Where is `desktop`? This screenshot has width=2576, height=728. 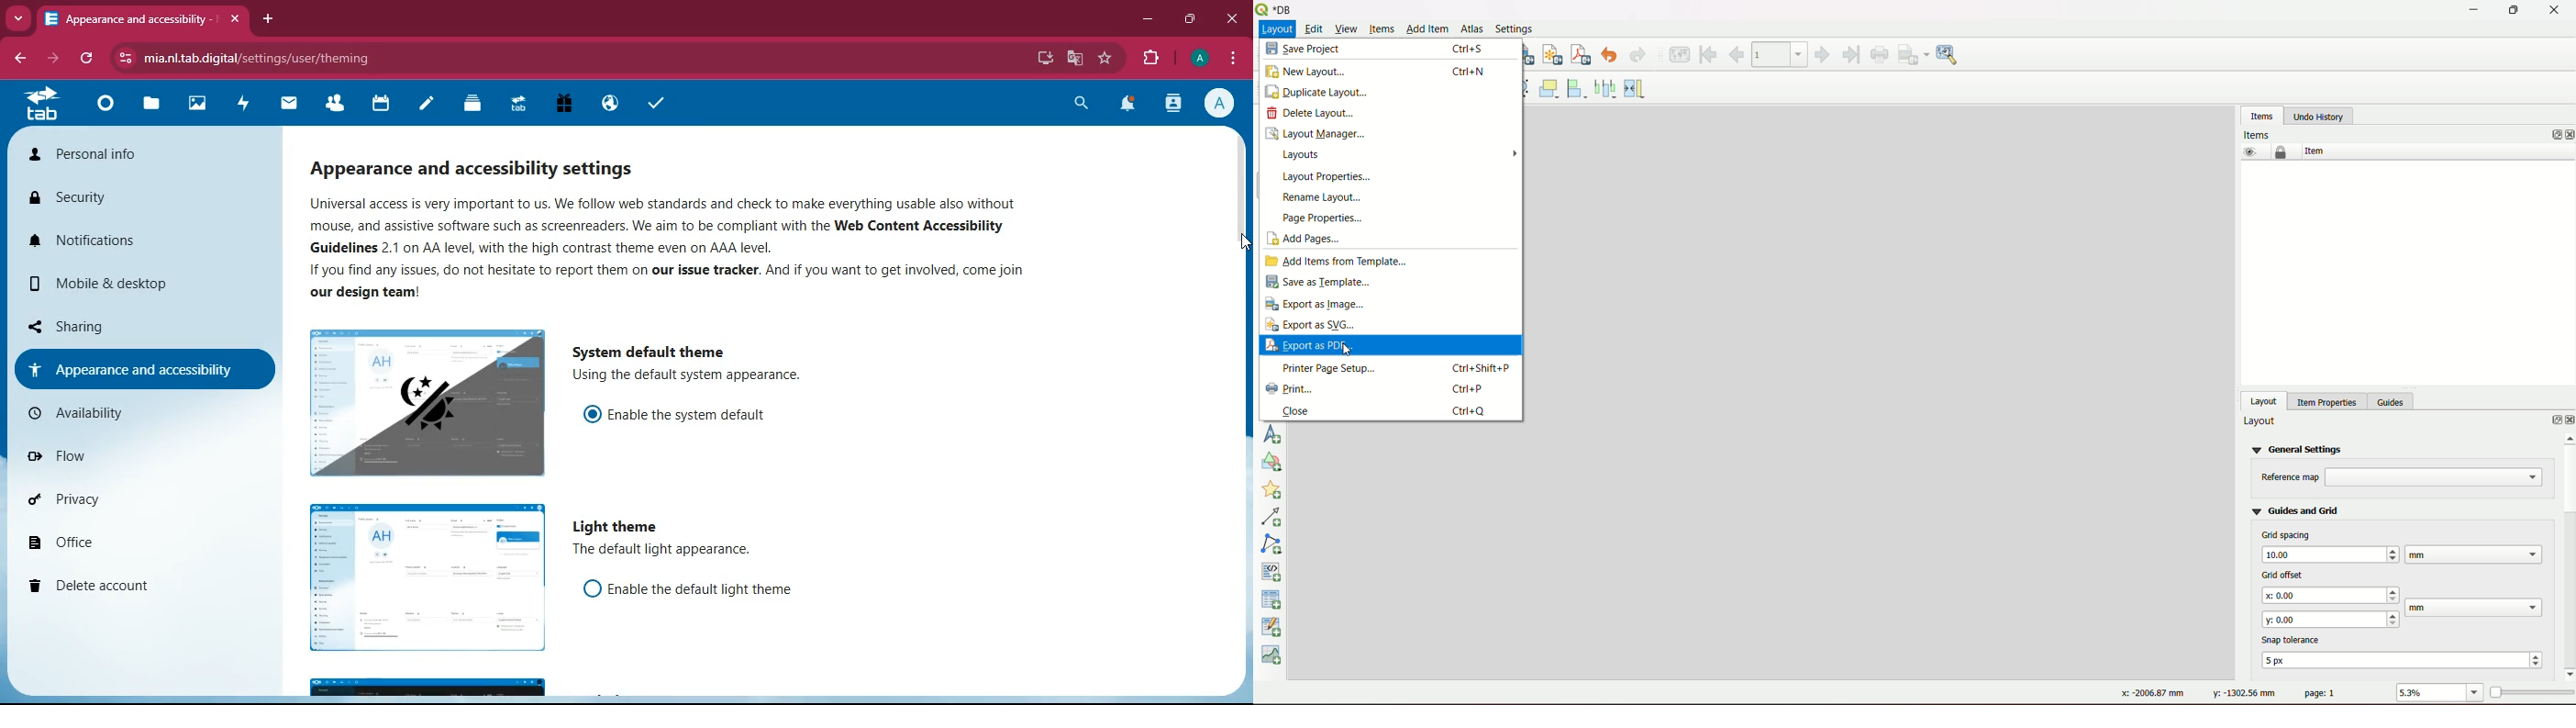
desktop is located at coordinates (1044, 58).